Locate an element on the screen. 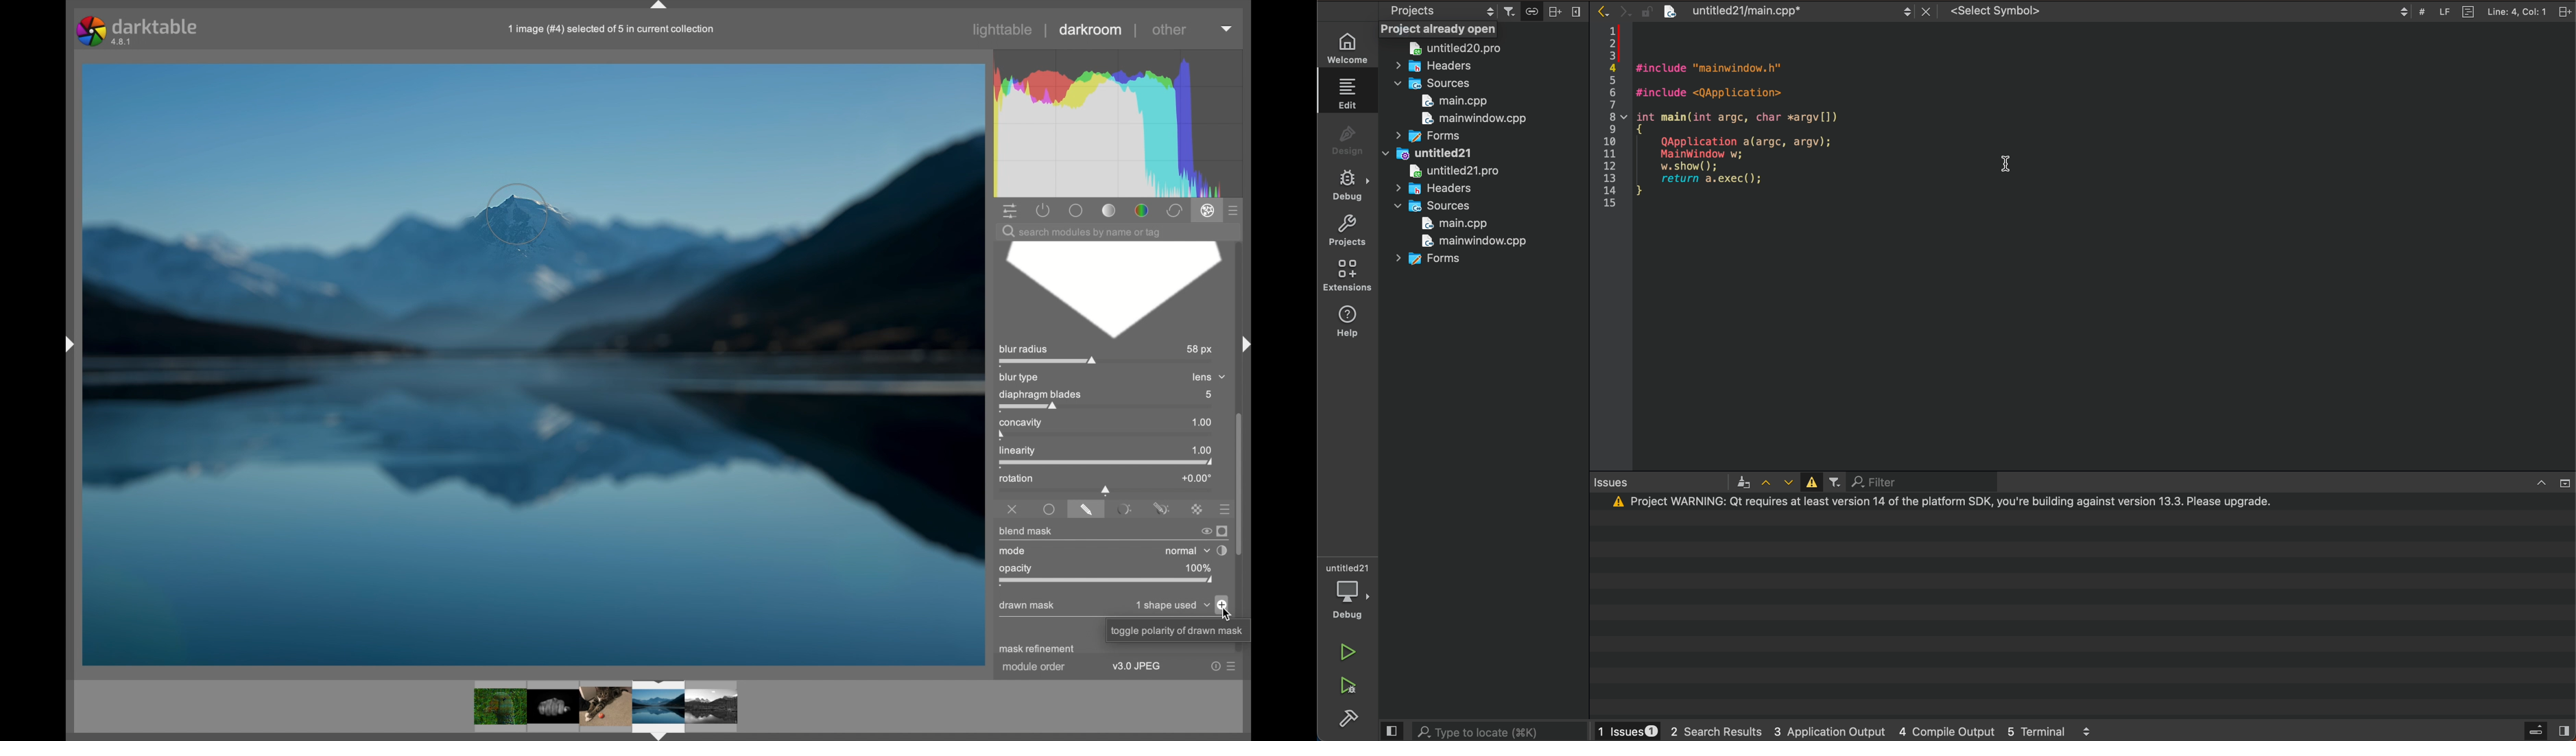  untitled 21 pro is located at coordinates (1459, 171).